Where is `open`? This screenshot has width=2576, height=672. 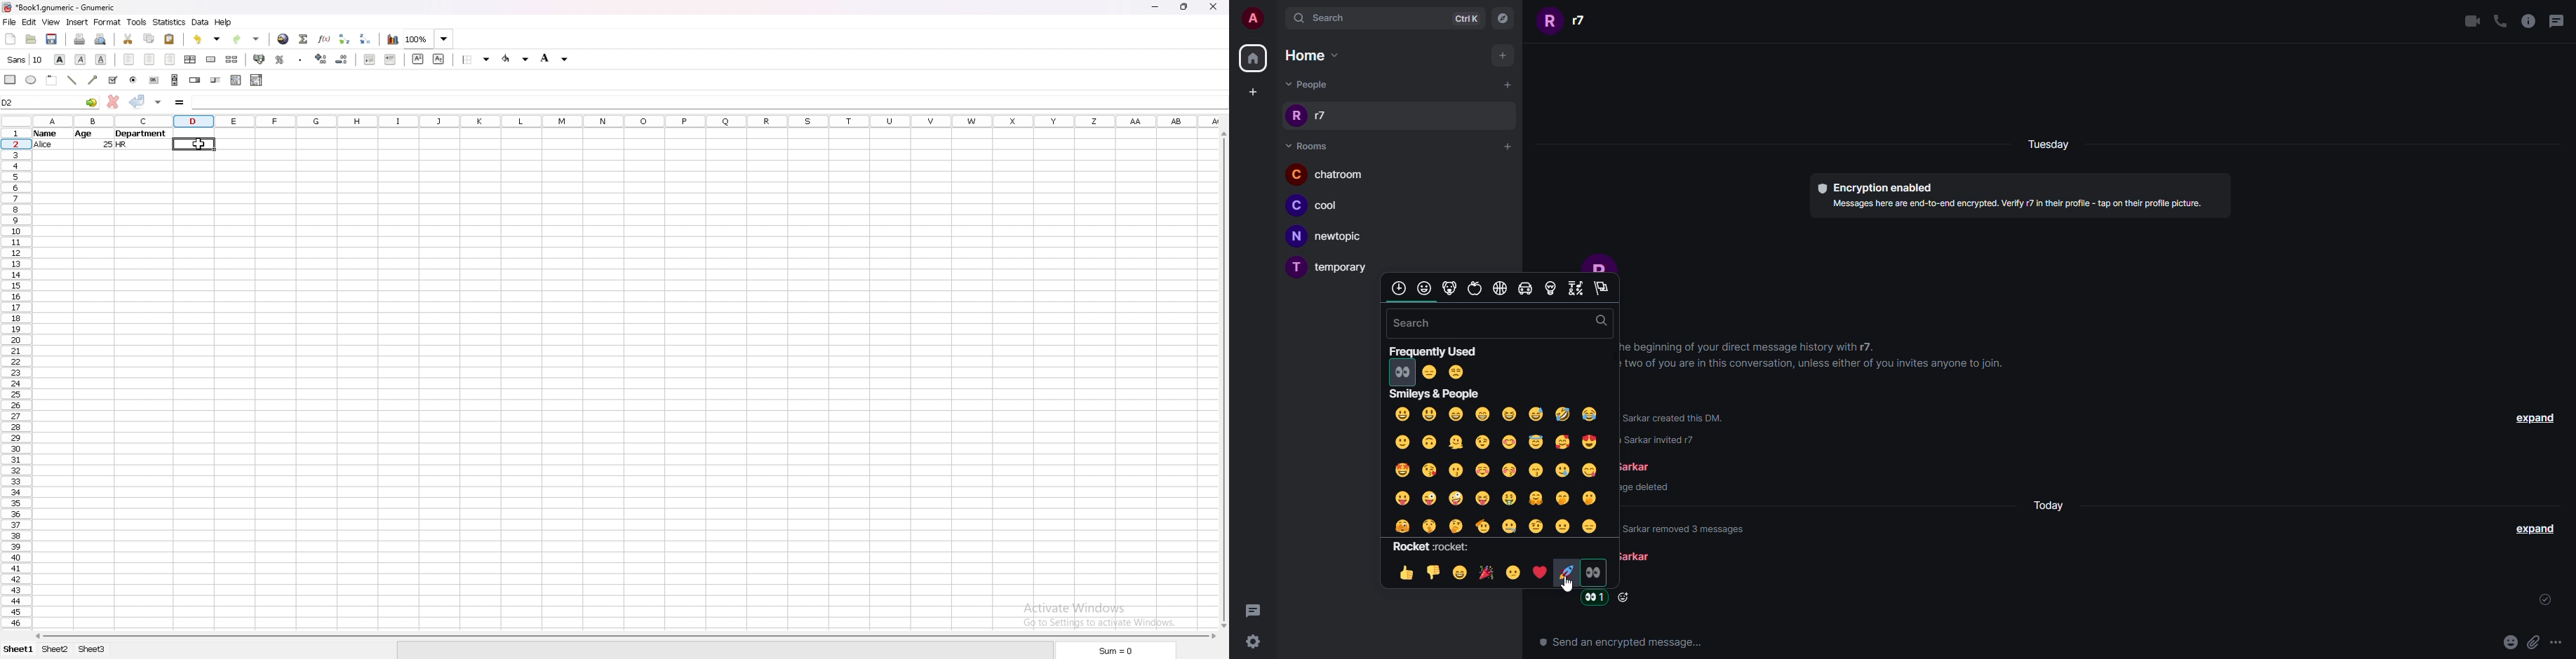 open is located at coordinates (31, 40).